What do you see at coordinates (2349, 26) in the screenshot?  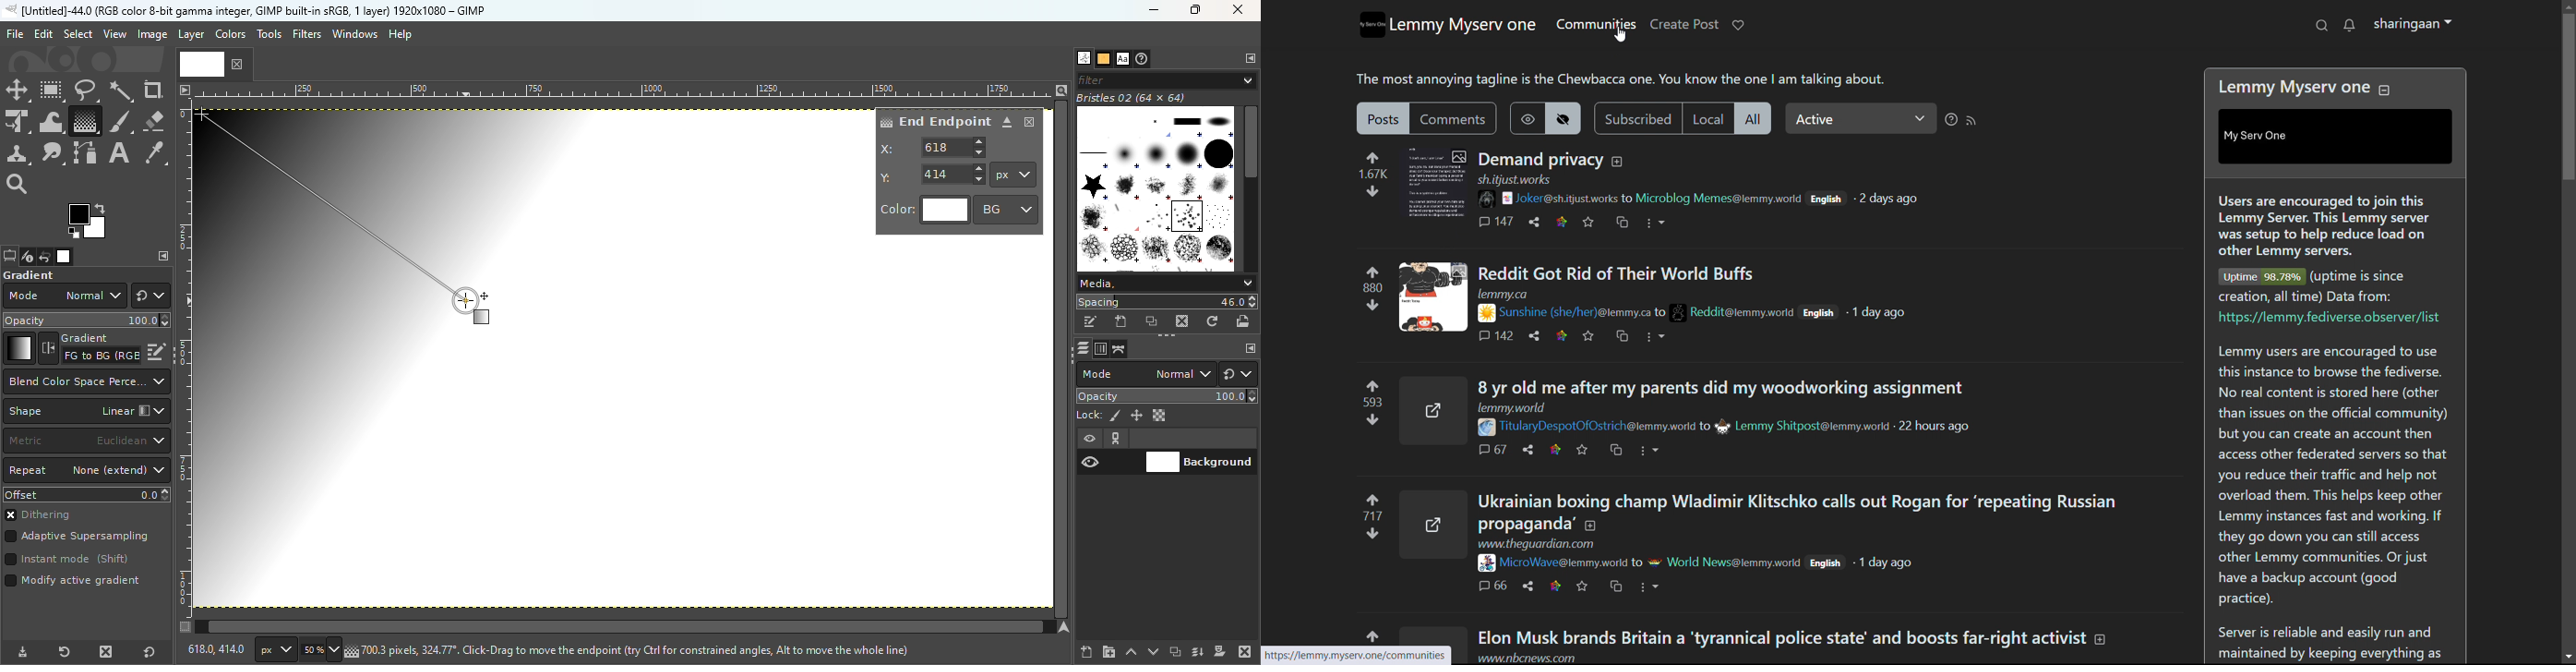 I see `unread messages` at bounding box center [2349, 26].